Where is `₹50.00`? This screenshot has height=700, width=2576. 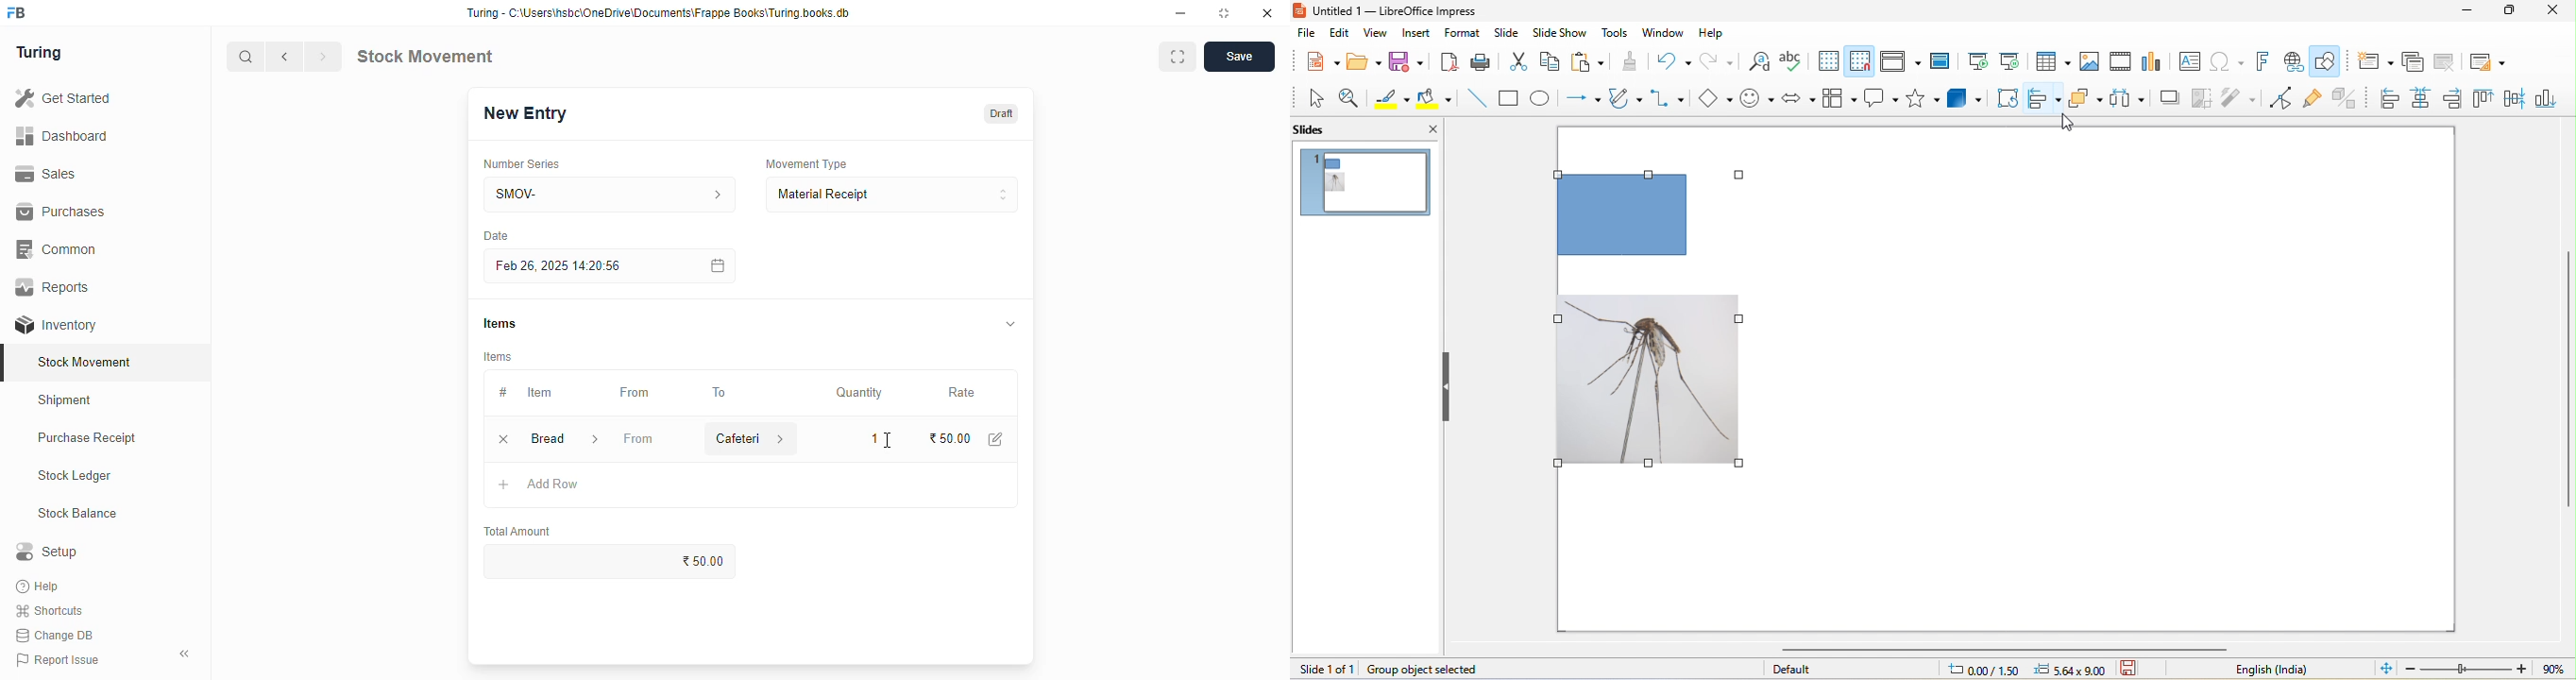
₹50.00 is located at coordinates (951, 438).